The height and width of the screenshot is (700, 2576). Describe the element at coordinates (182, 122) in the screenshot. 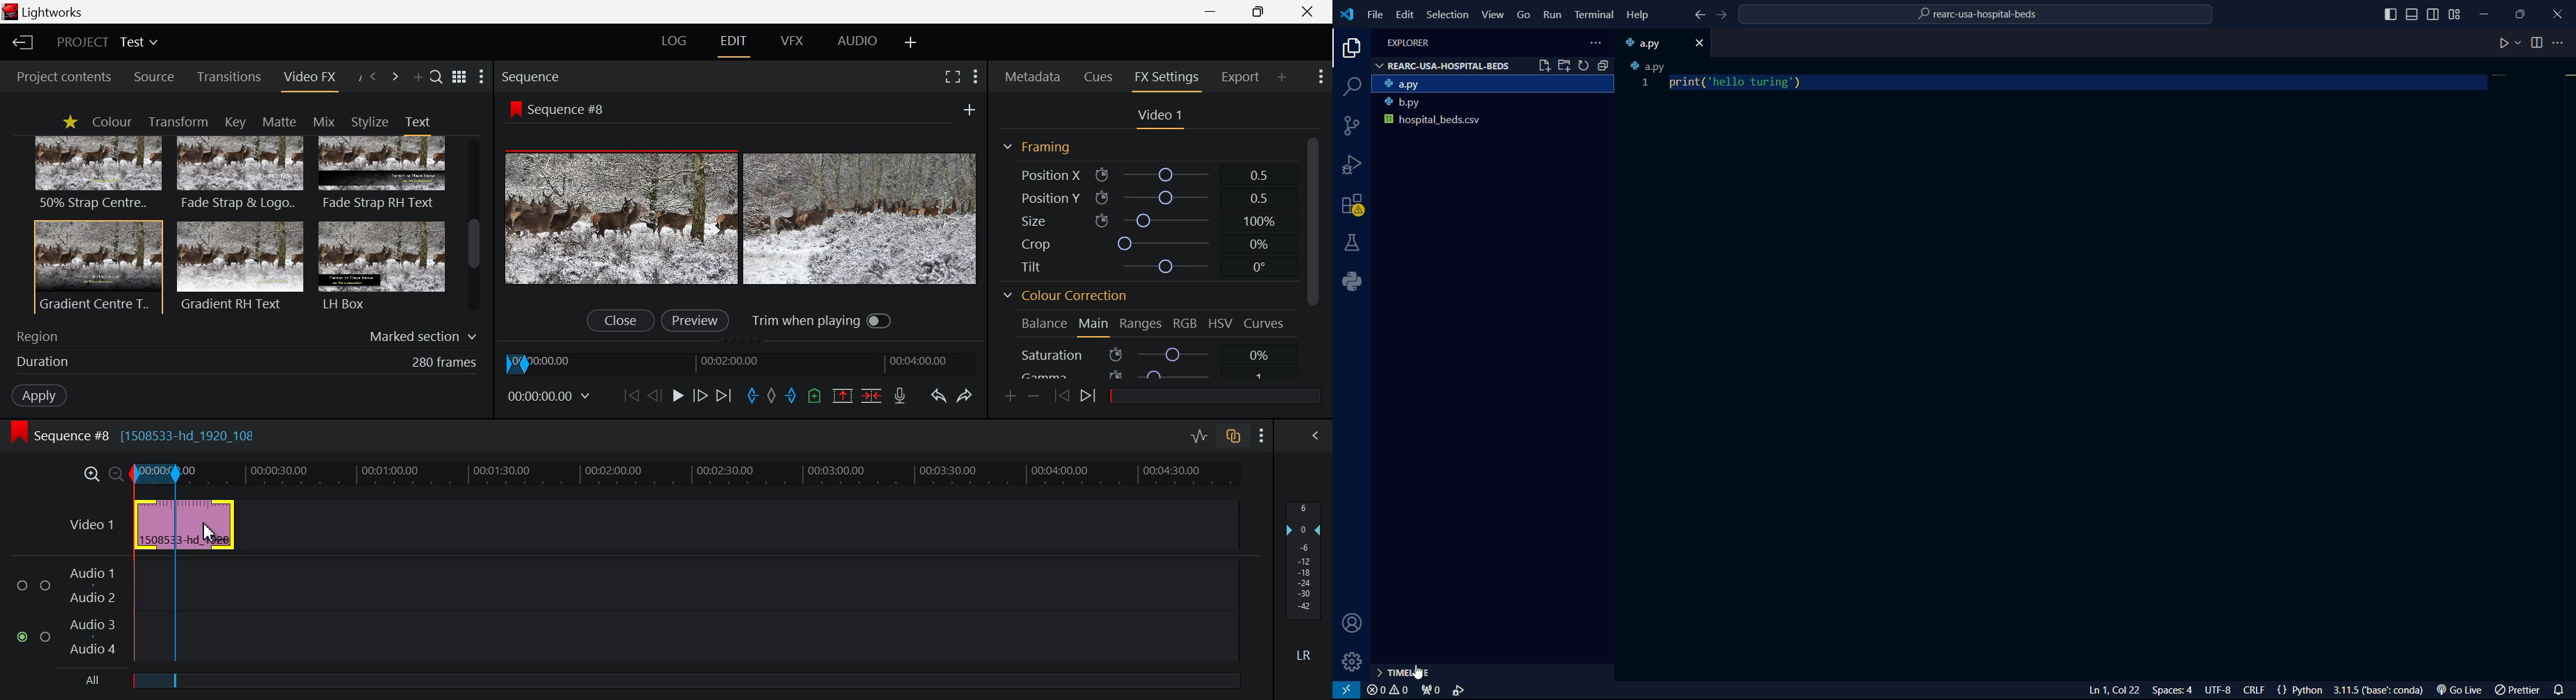

I see `Transform` at that location.